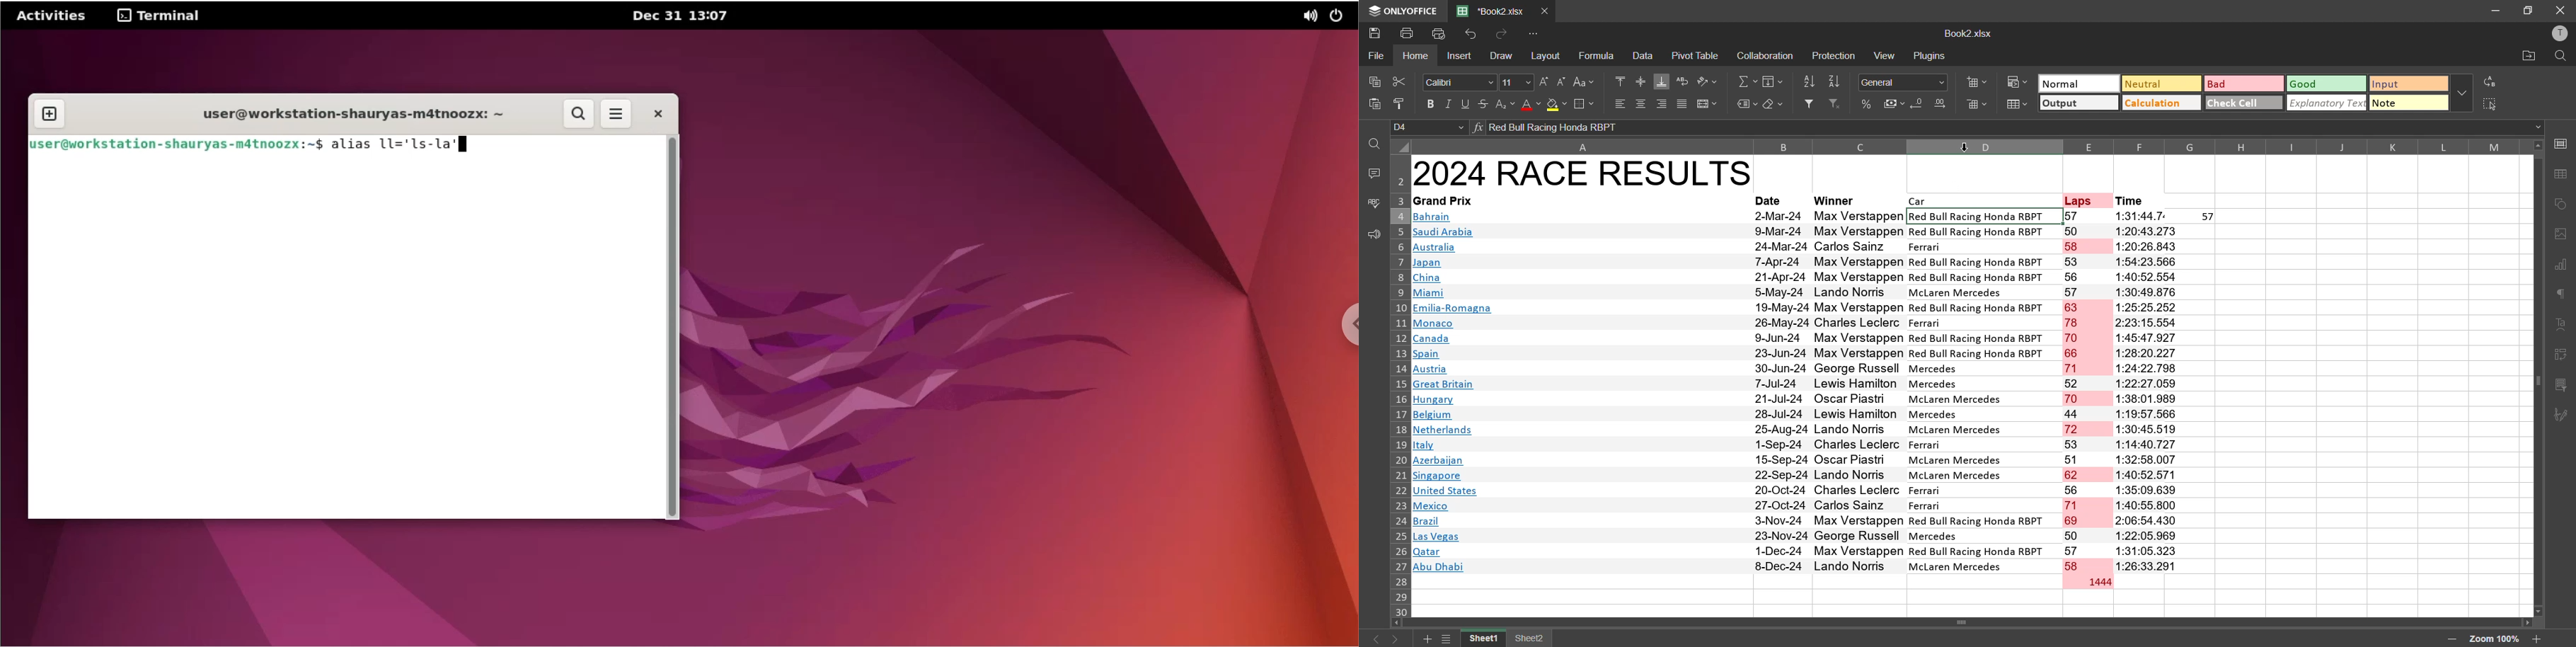 The height and width of the screenshot is (672, 2576). What do you see at coordinates (1486, 639) in the screenshot?
I see `sheet  name` at bounding box center [1486, 639].